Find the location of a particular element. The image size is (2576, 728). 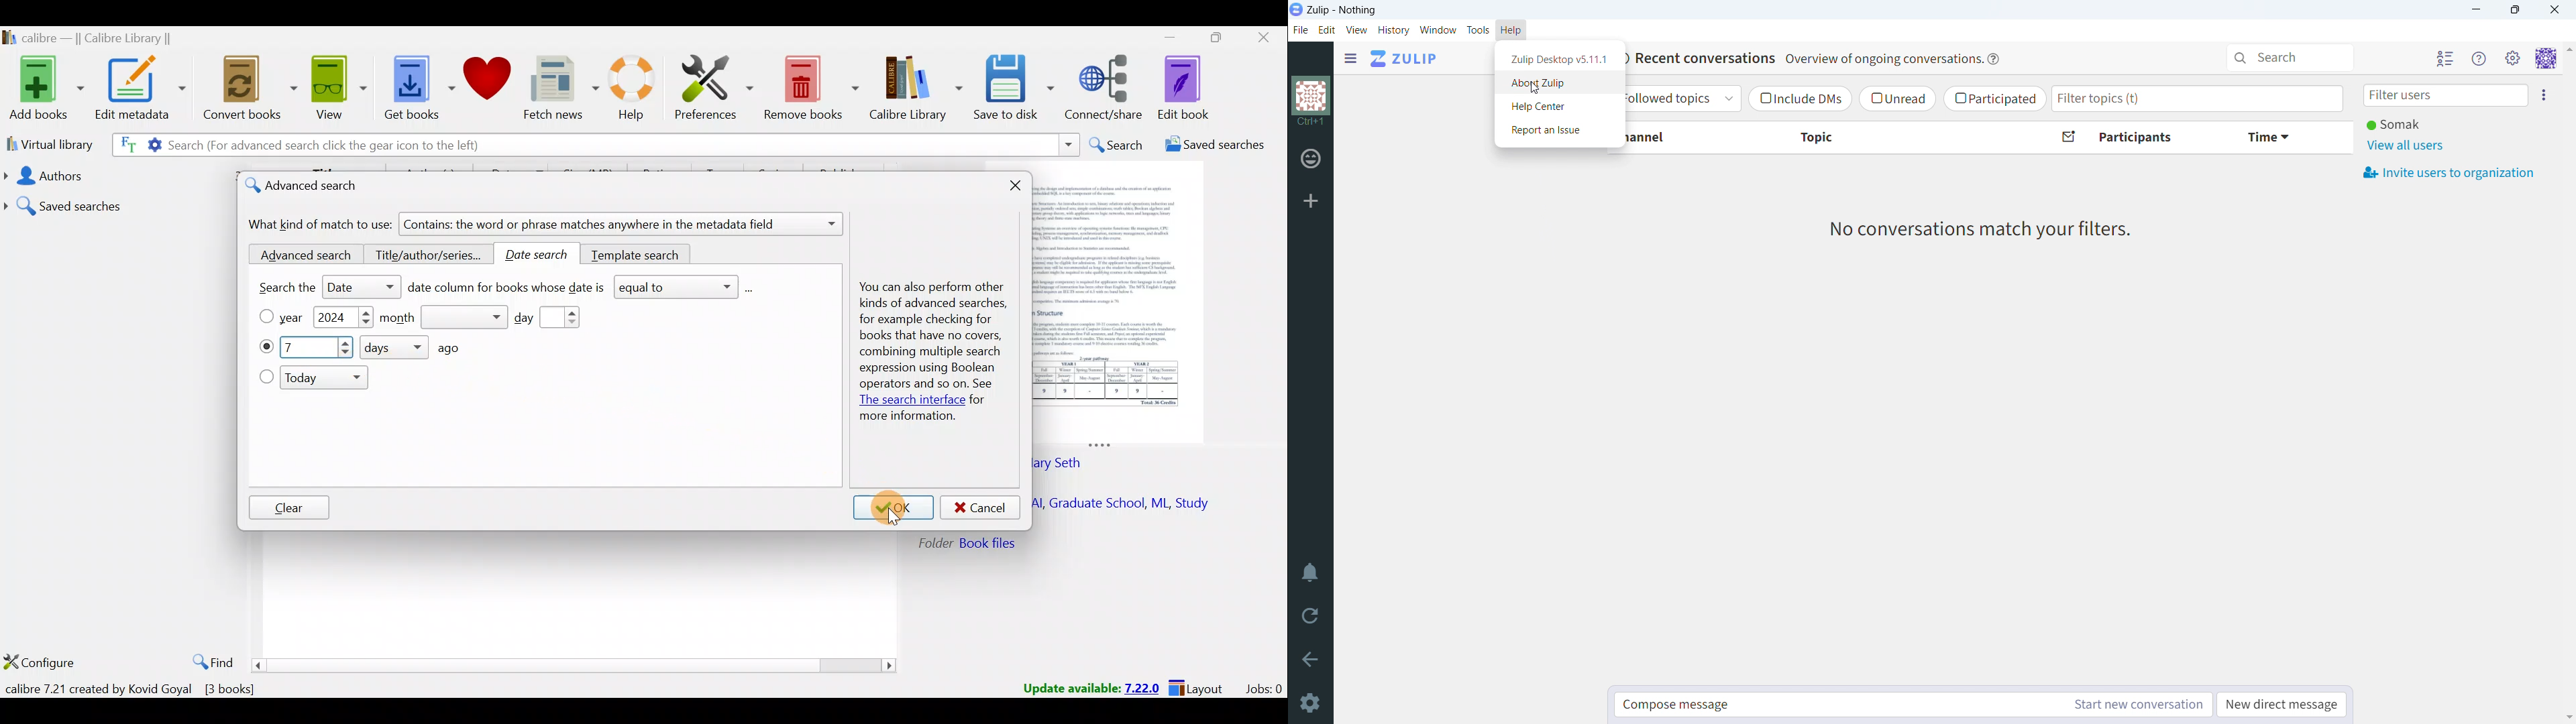

Increase is located at coordinates (366, 313).